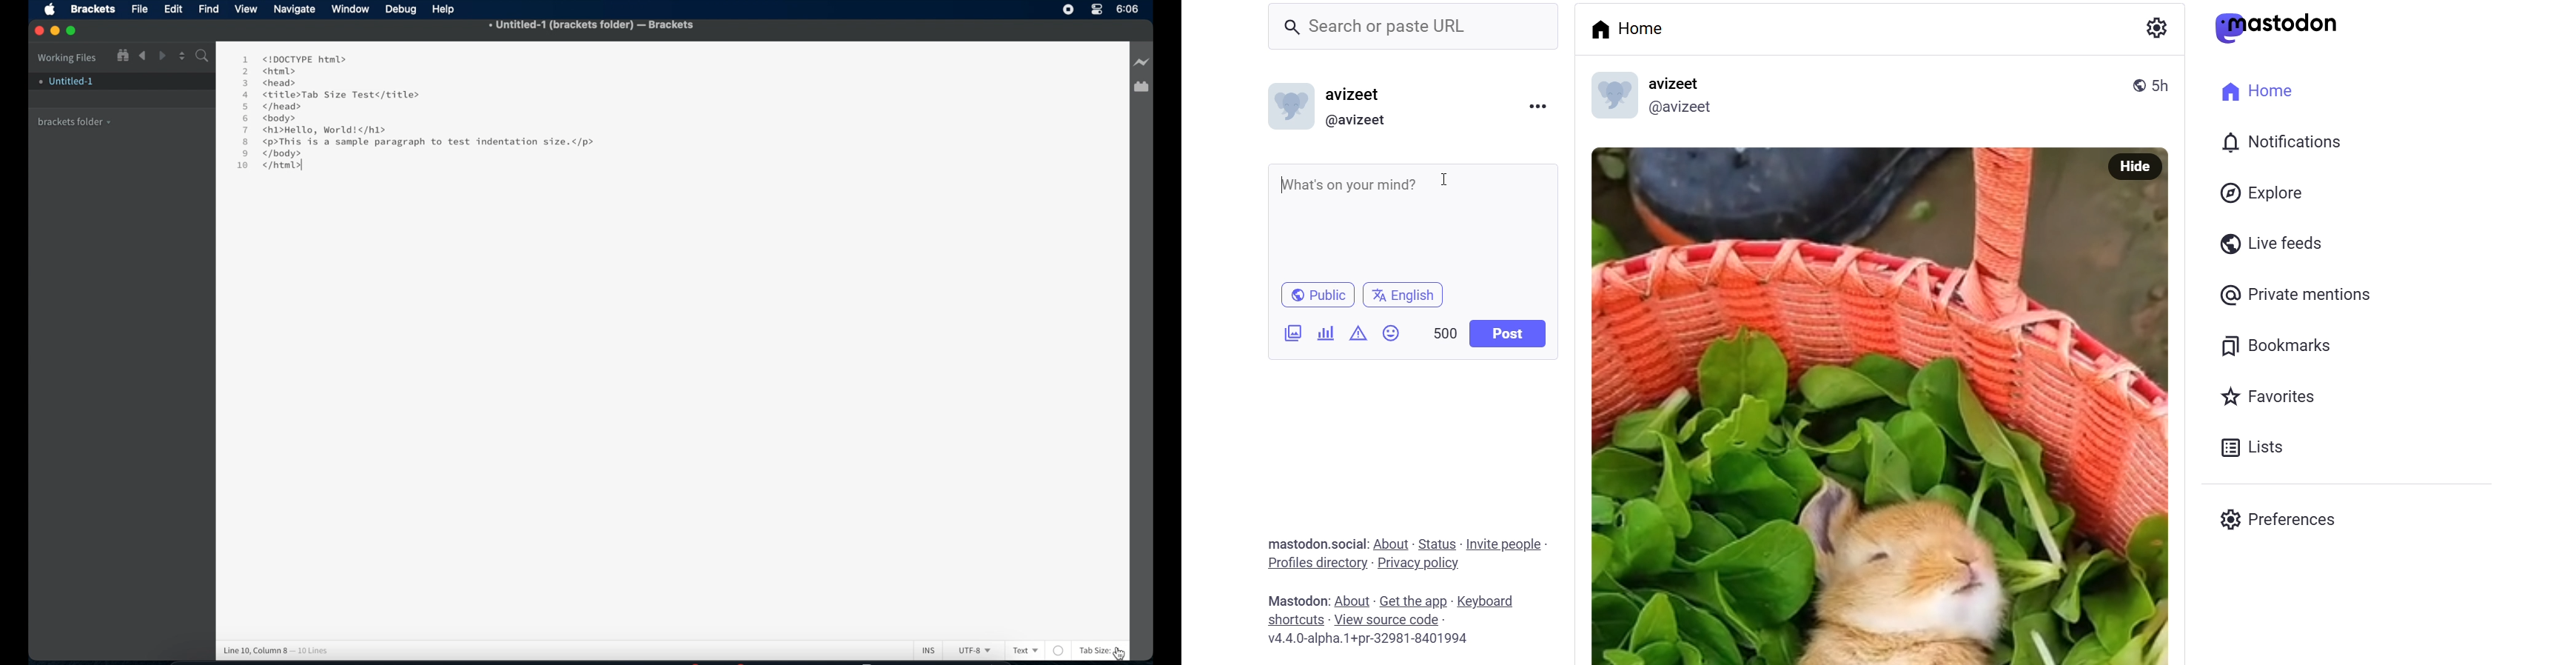 This screenshot has width=2576, height=672. Describe the element at coordinates (1068, 9) in the screenshot. I see `Stop` at that location.